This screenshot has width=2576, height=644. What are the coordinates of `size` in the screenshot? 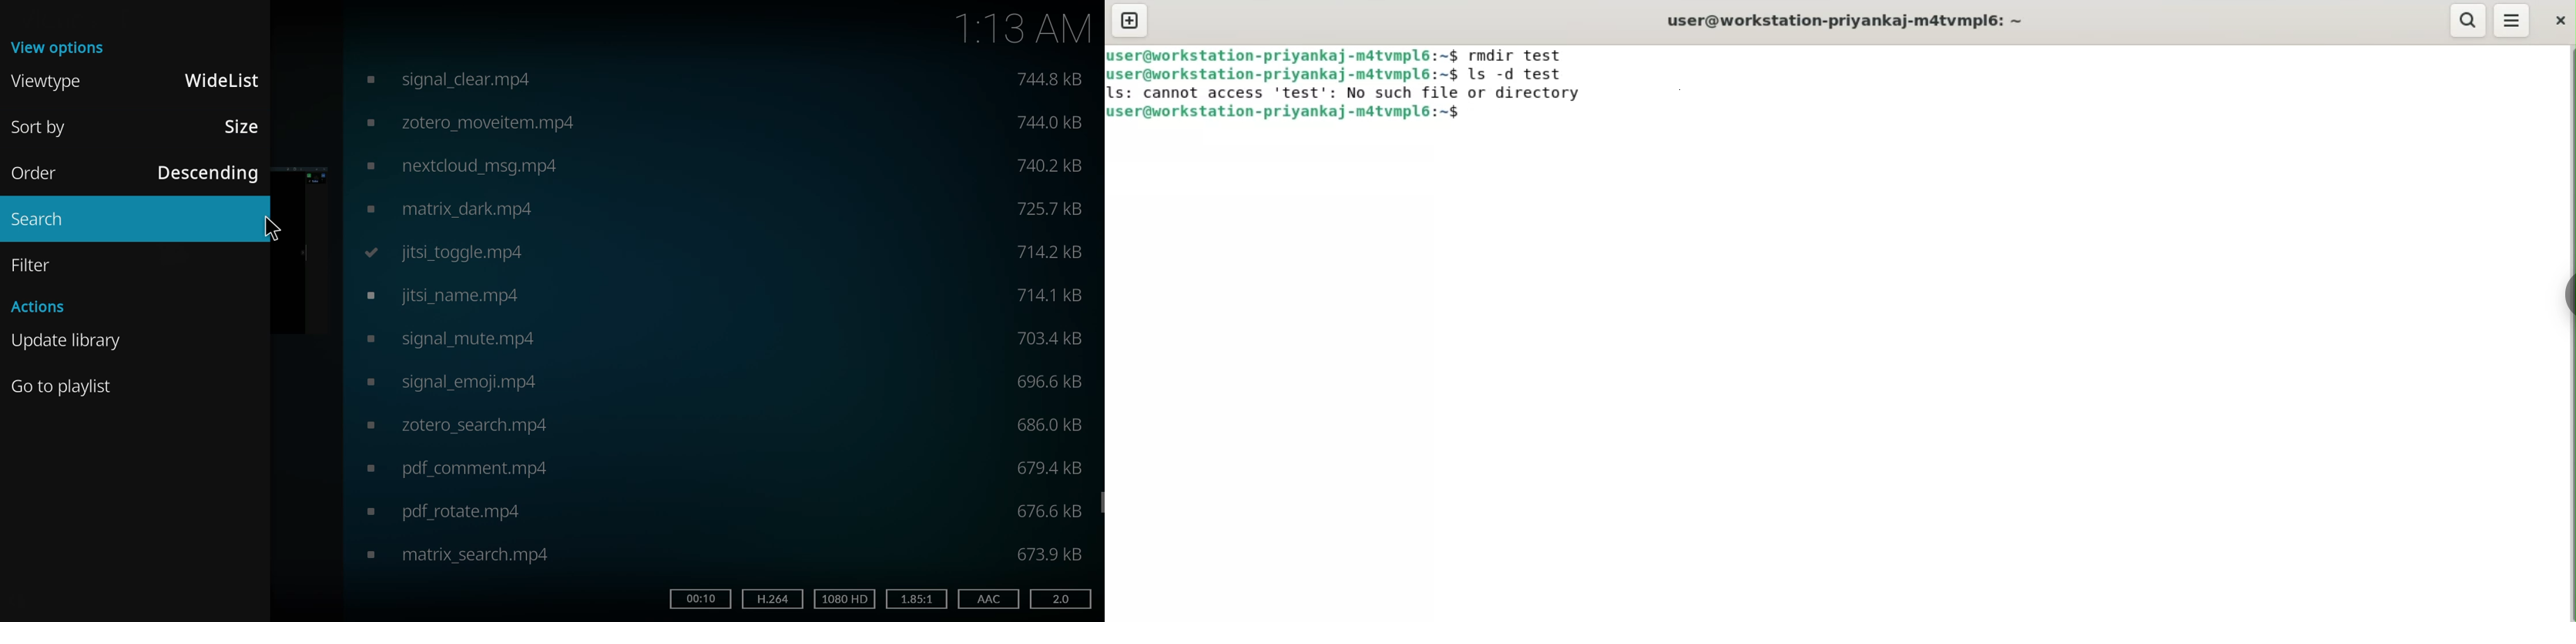 It's located at (1051, 251).